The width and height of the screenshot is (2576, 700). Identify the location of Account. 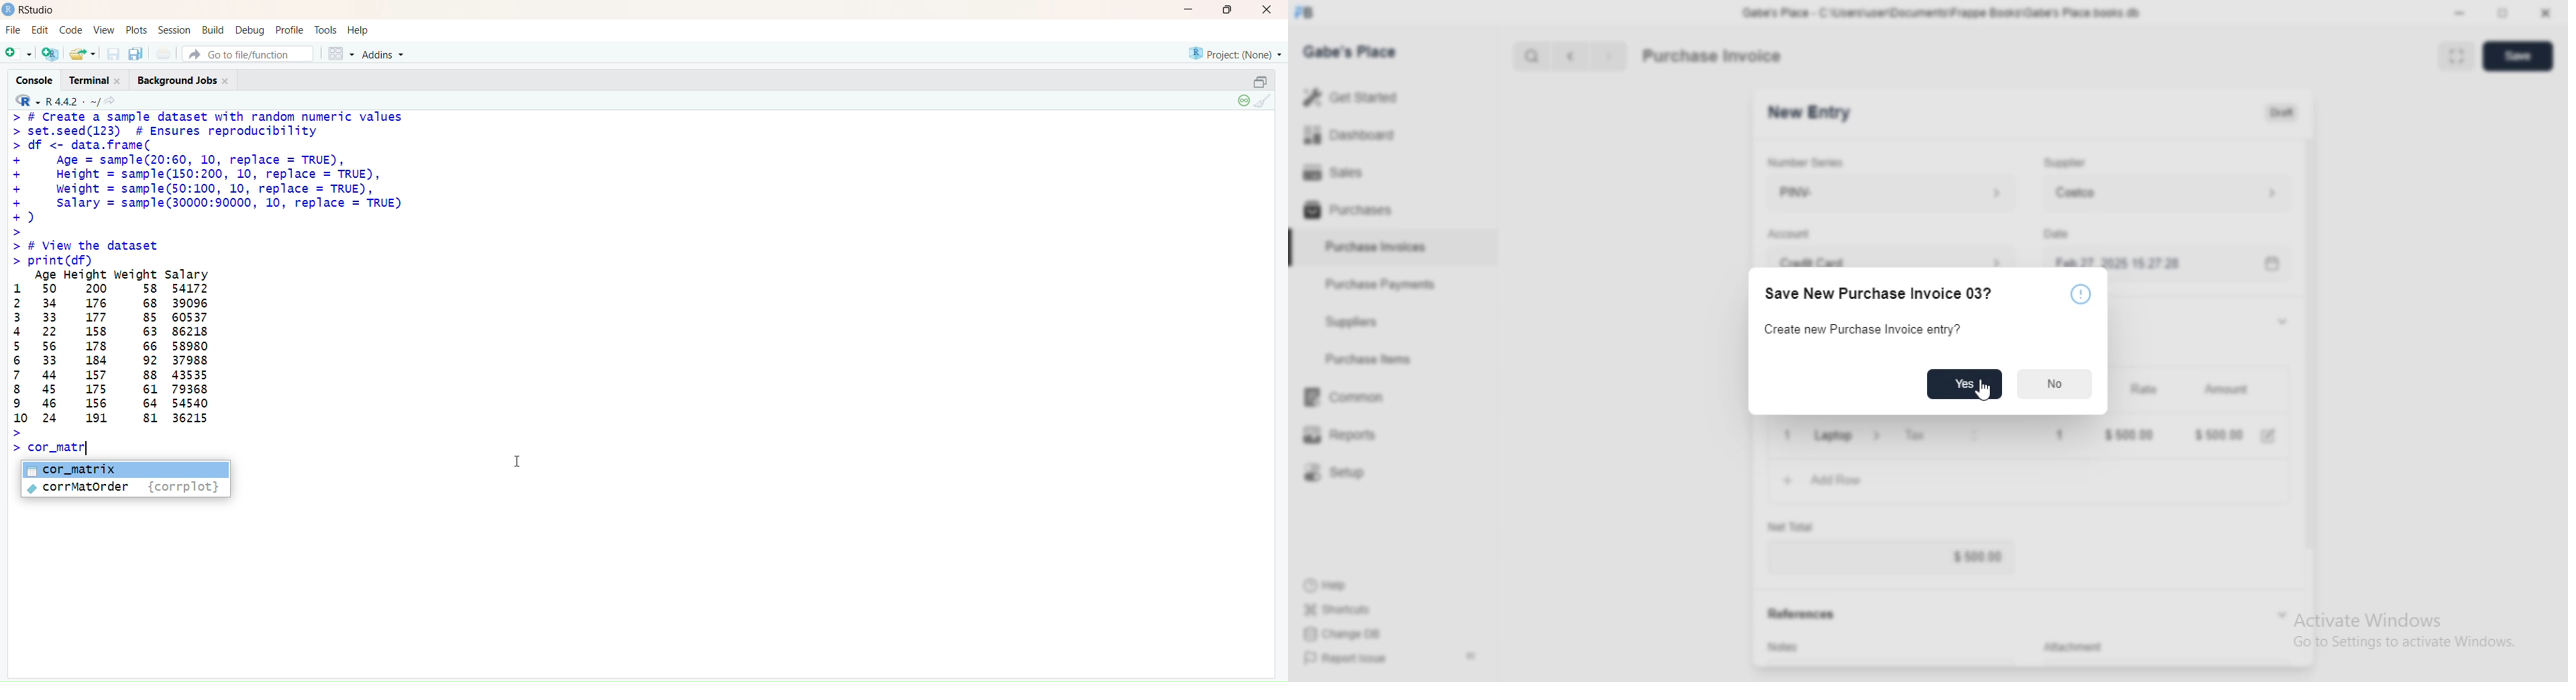
(1789, 234).